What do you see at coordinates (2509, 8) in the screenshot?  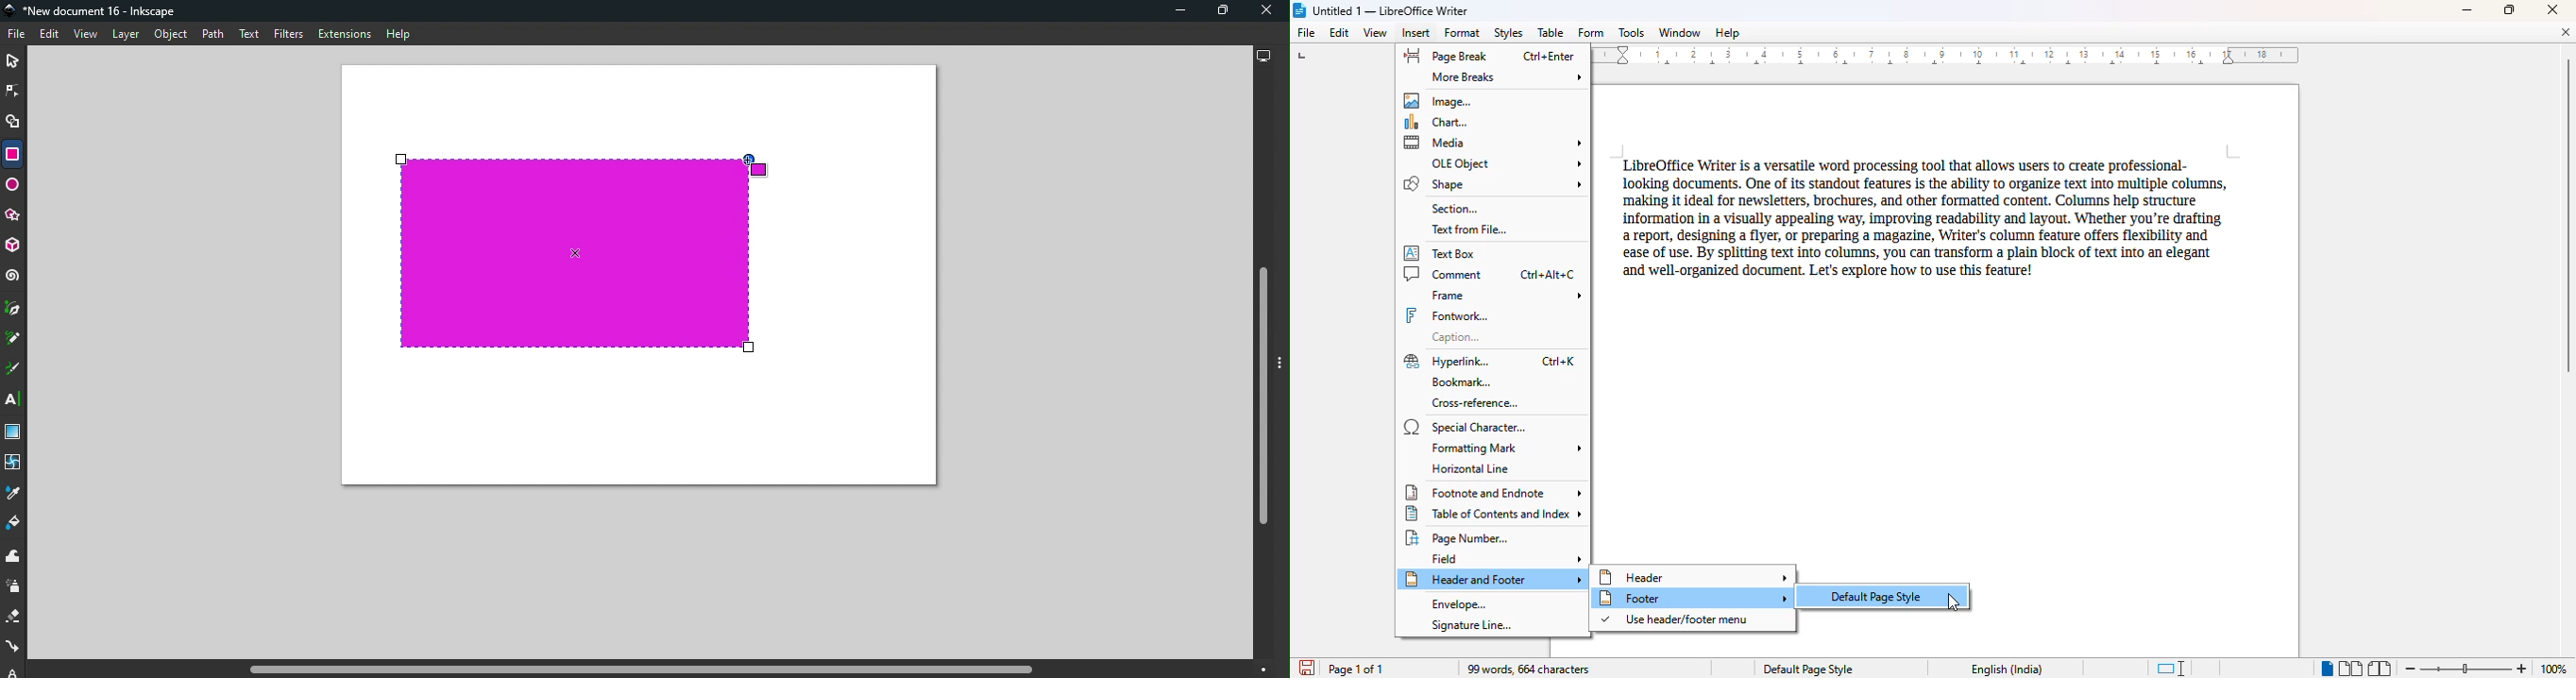 I see `maximize` at bounding box center [2509, 8].